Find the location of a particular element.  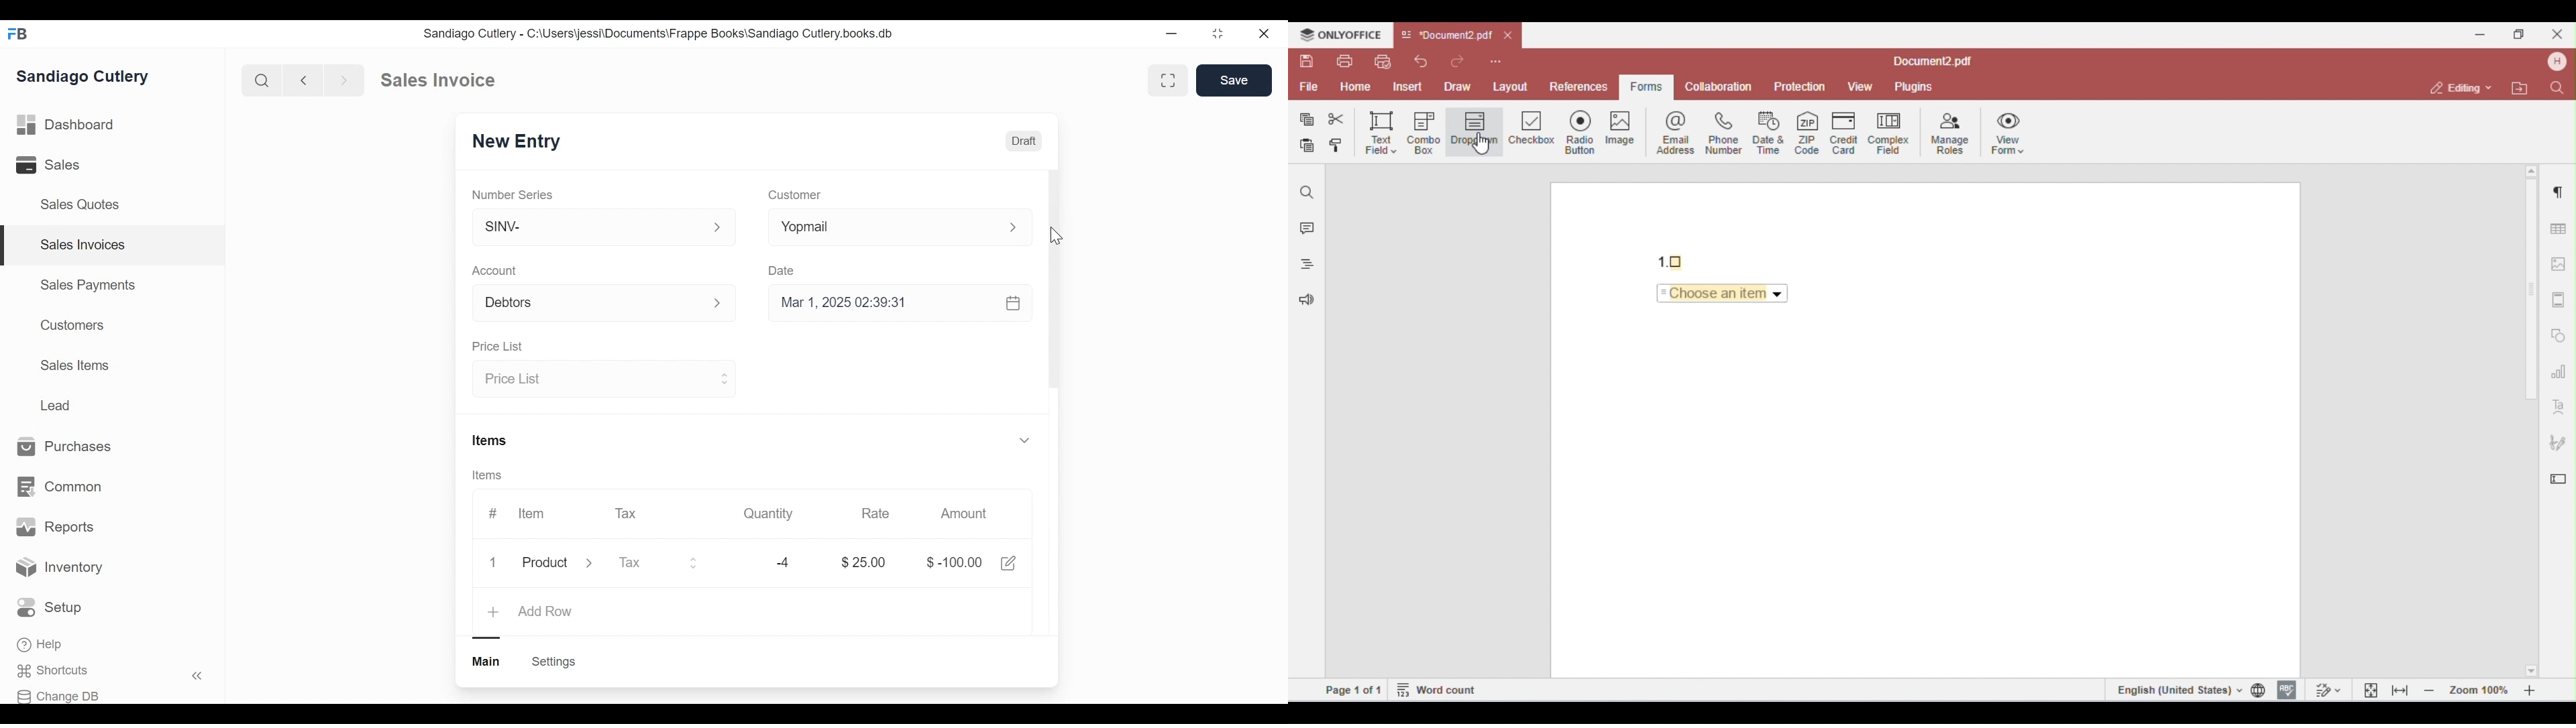

Quantity is located at coordinates (770, 514).